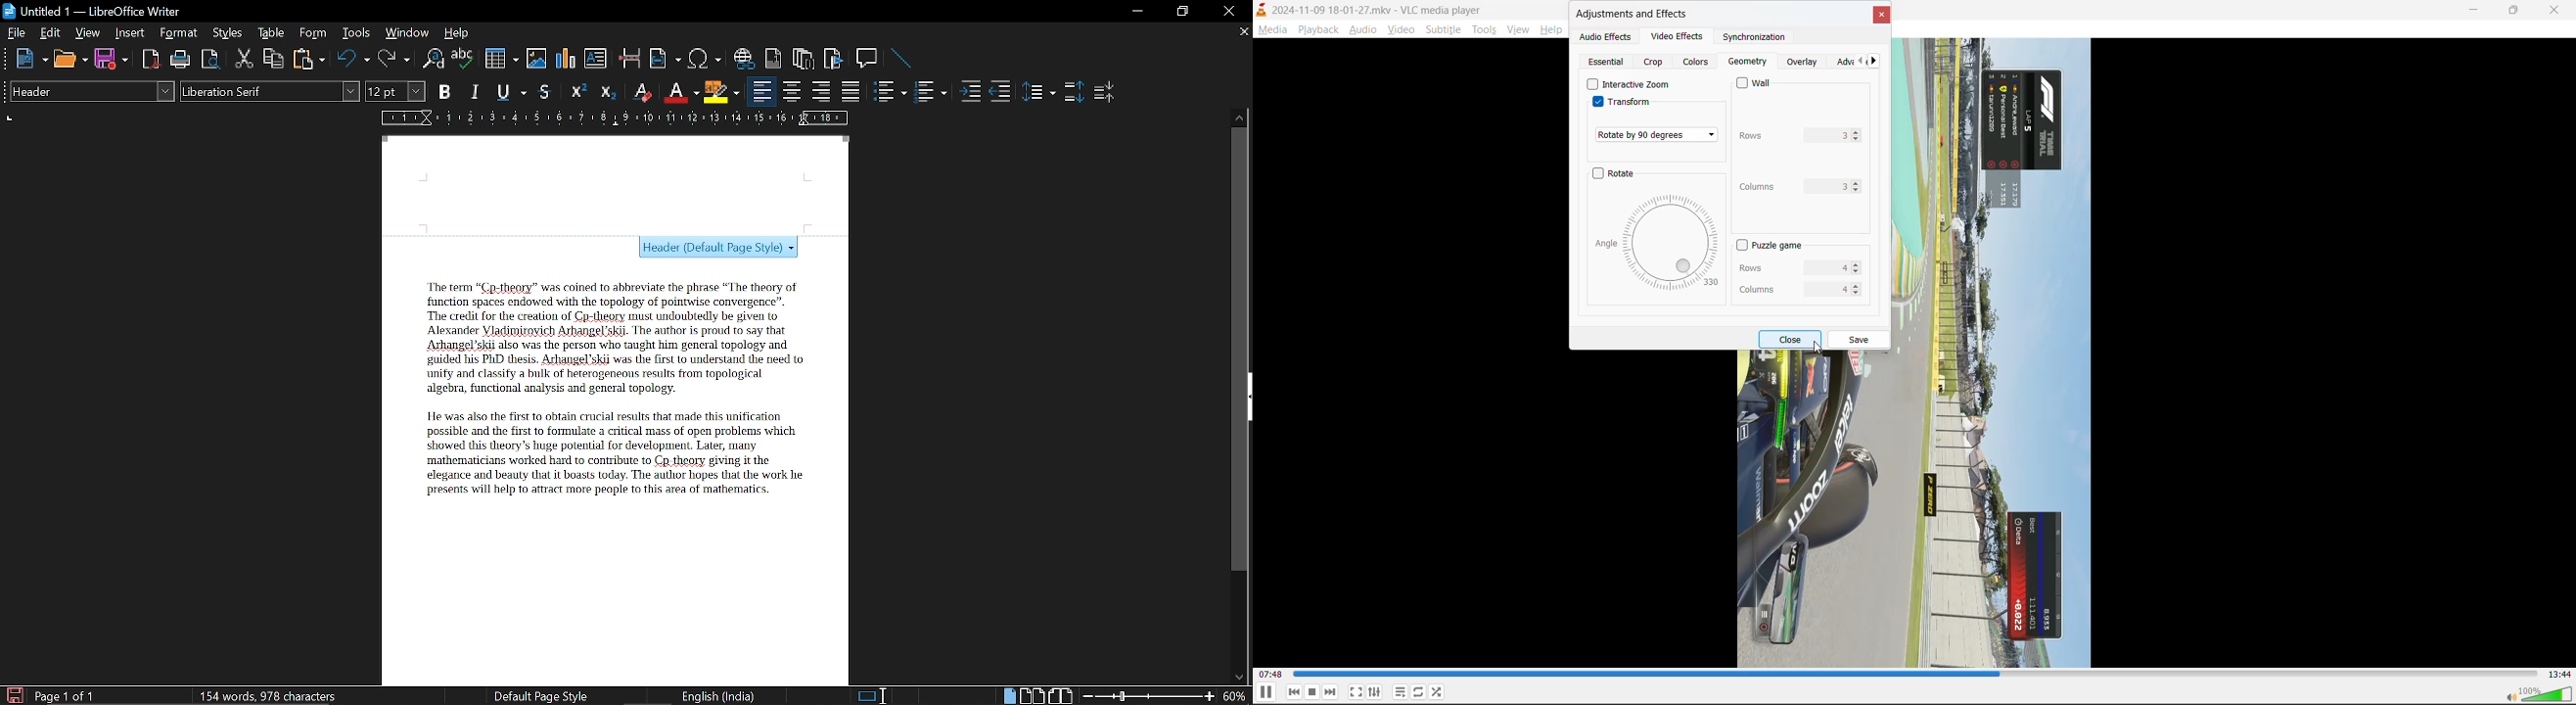 This screenshot has height=728, width=2576. I want to click on rotation dial, so click(1660, 243).